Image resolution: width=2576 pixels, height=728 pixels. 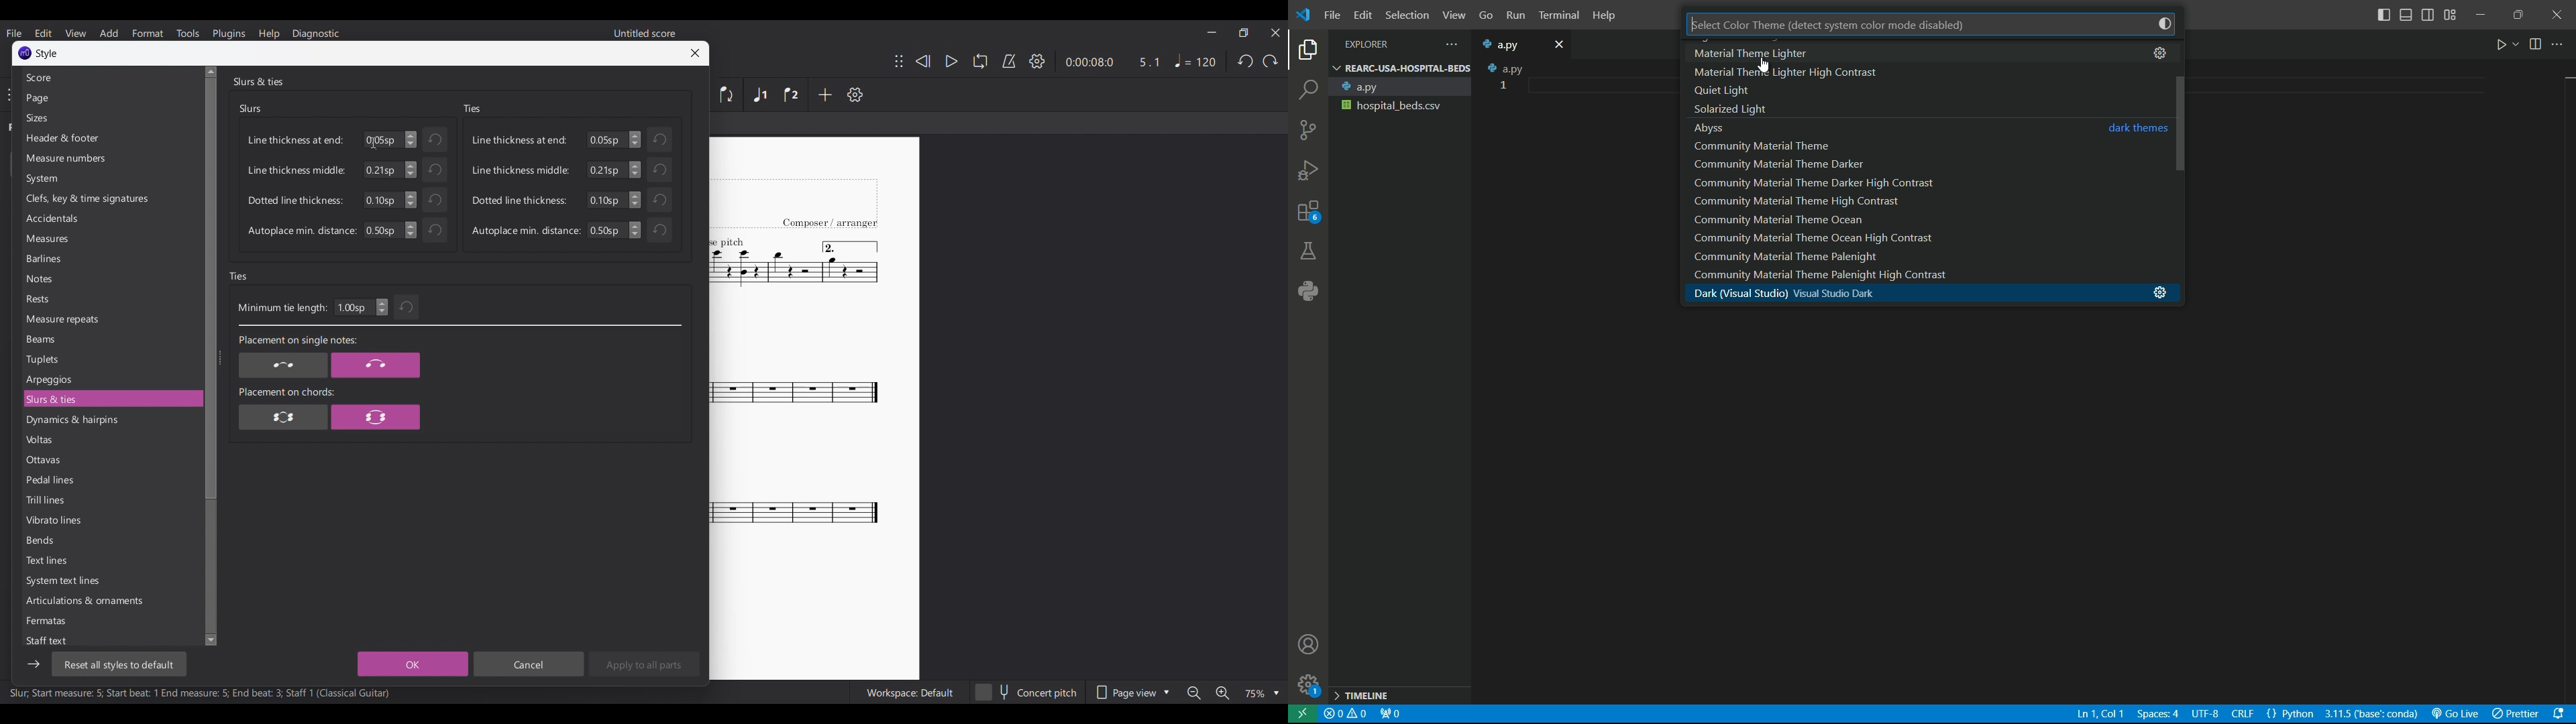 I want to click on Beams, so click(x=111, y=339).